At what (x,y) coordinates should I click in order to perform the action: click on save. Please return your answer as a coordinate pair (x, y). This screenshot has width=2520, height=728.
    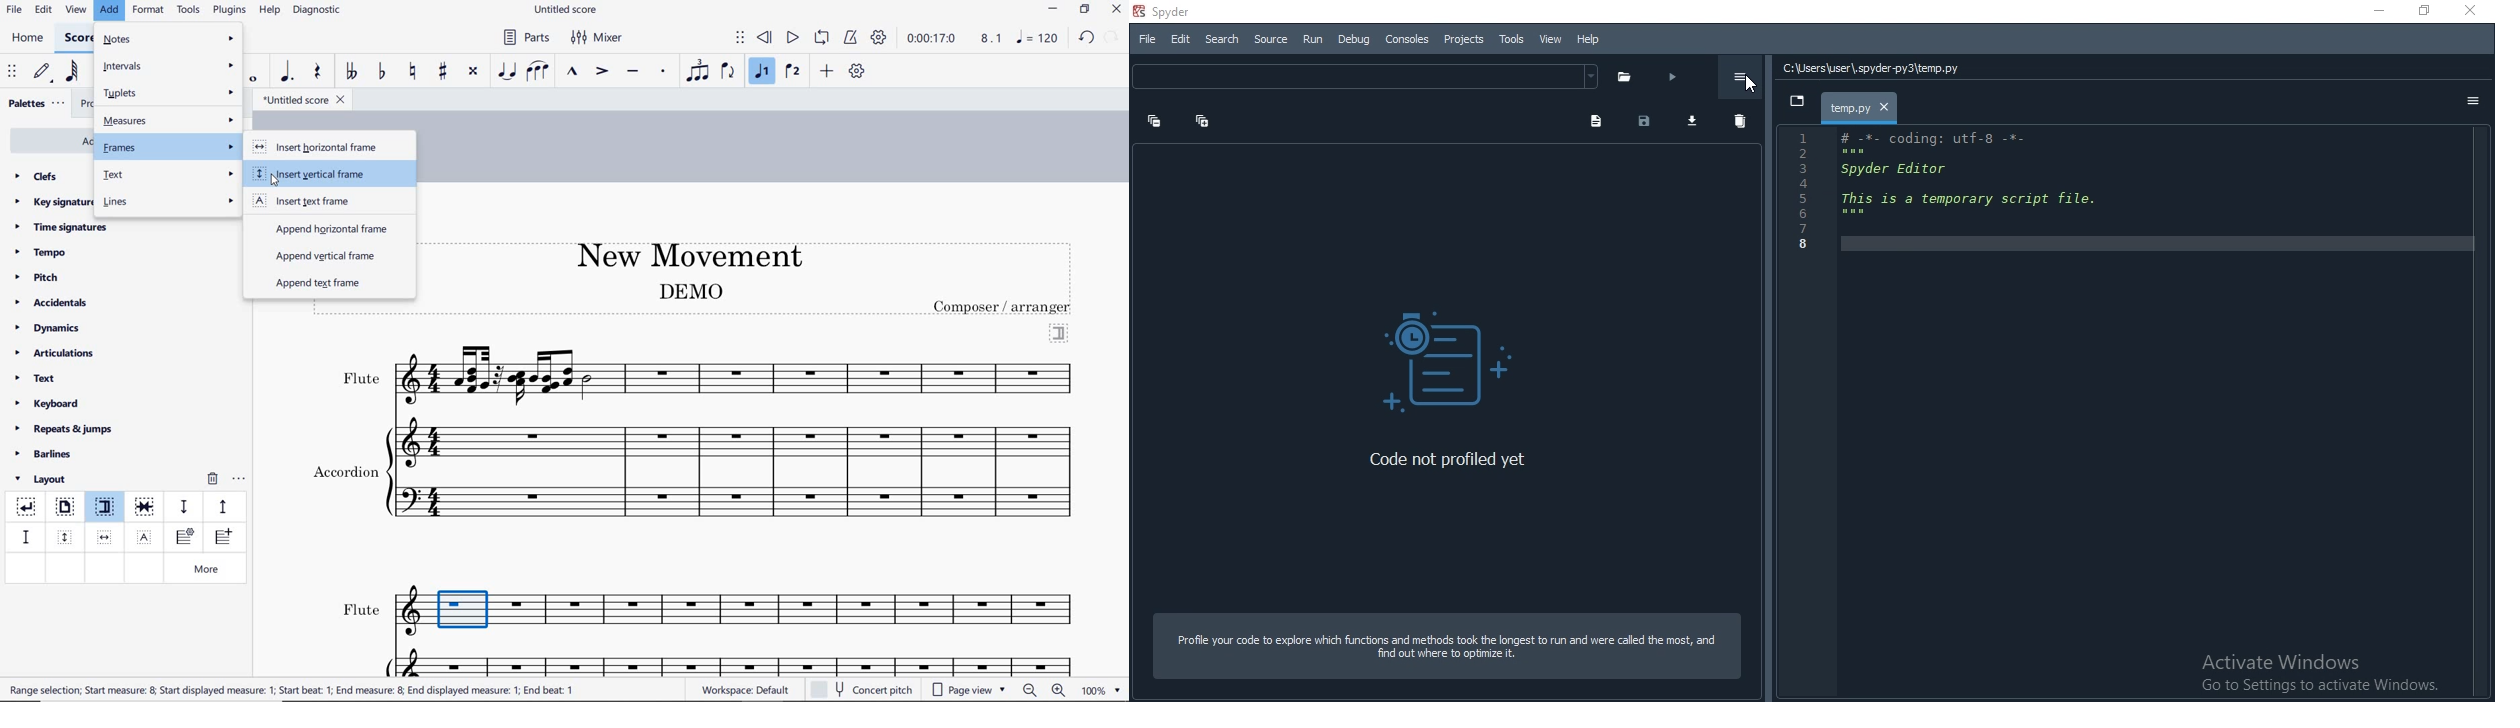
    Looking at the image, I should click on (1649, 123).